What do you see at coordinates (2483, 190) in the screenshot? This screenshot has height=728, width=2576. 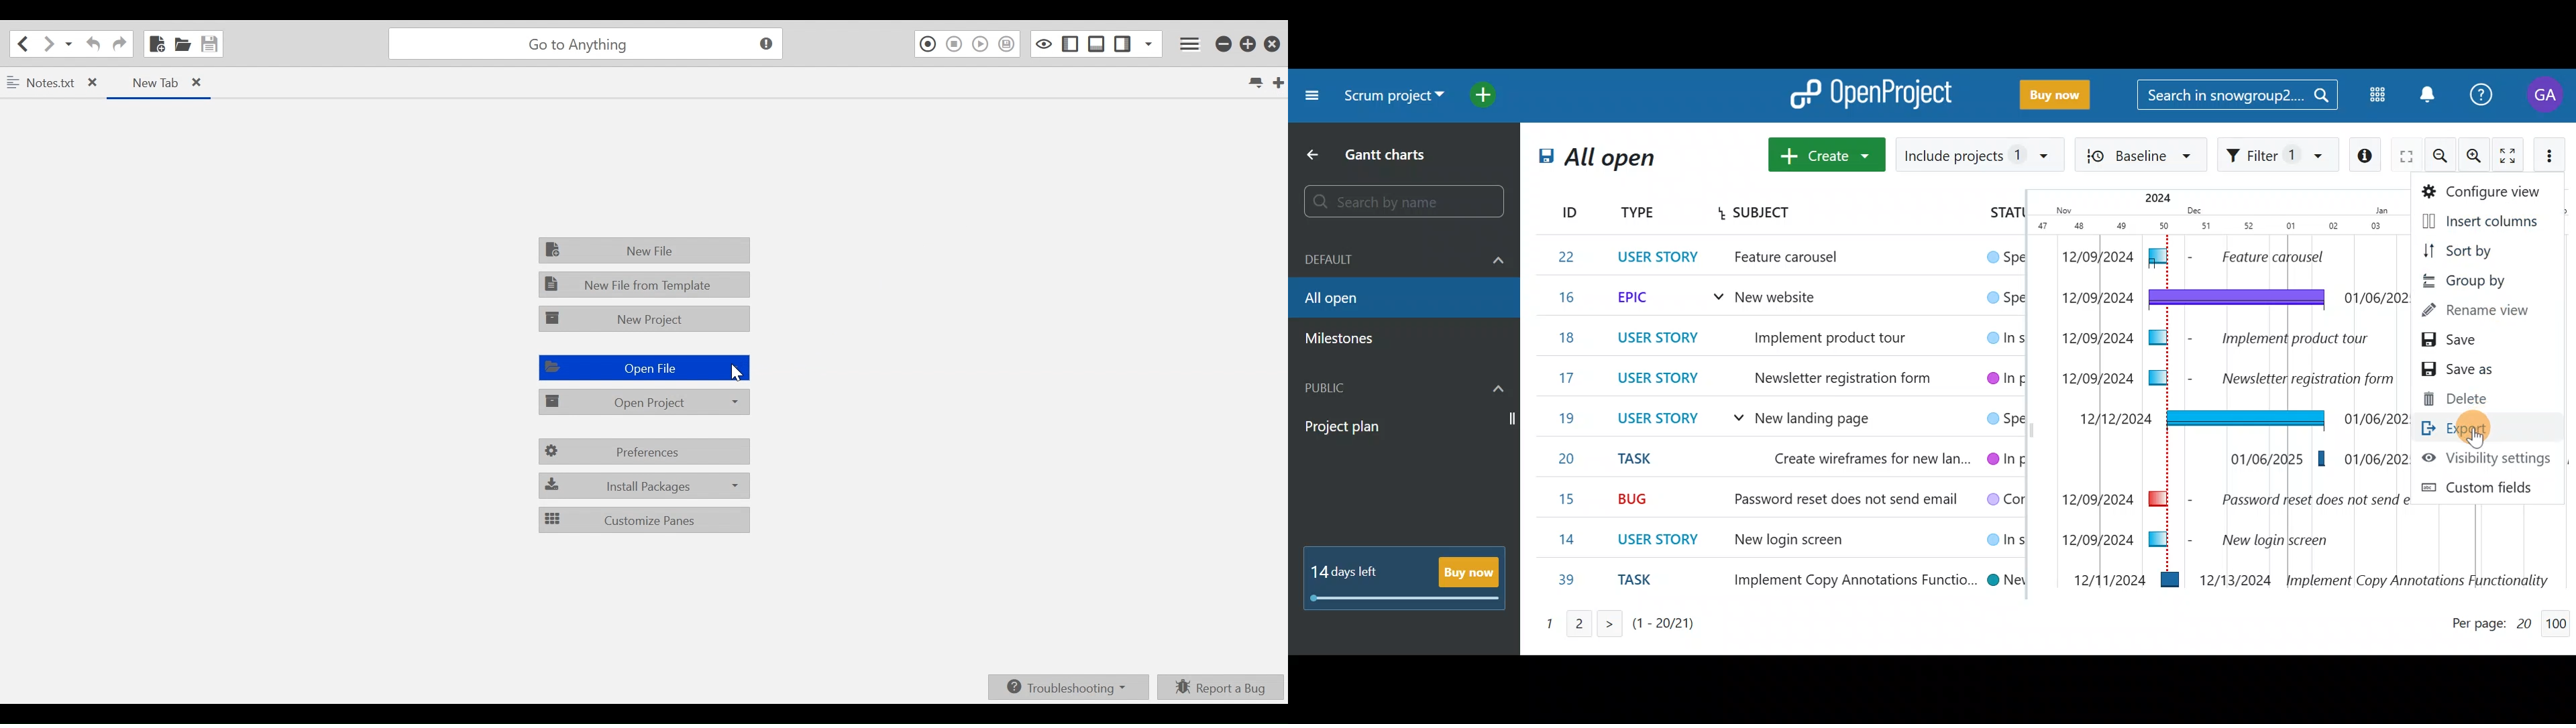 I see `Configure view` at bounding box center [2483, 190].